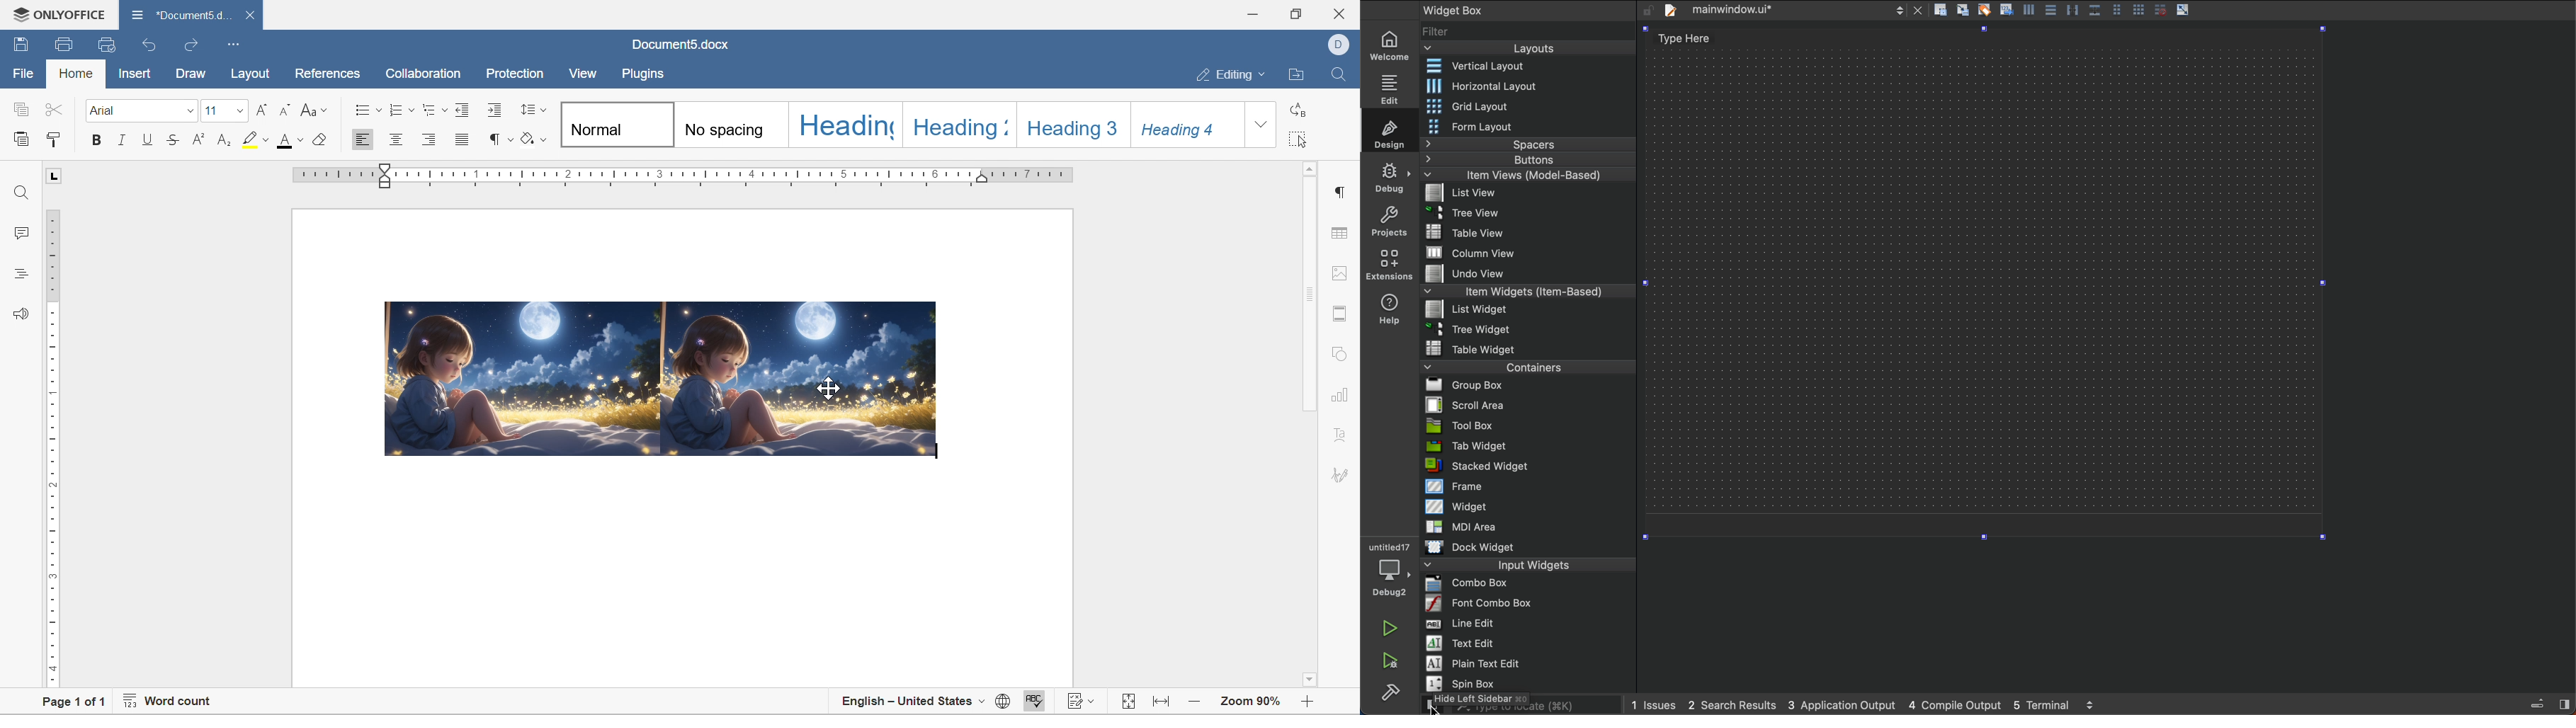  What do you see at coordinates (1530, 368) in the screenshot?
I see `containers` at bounding box center [1530, 368].